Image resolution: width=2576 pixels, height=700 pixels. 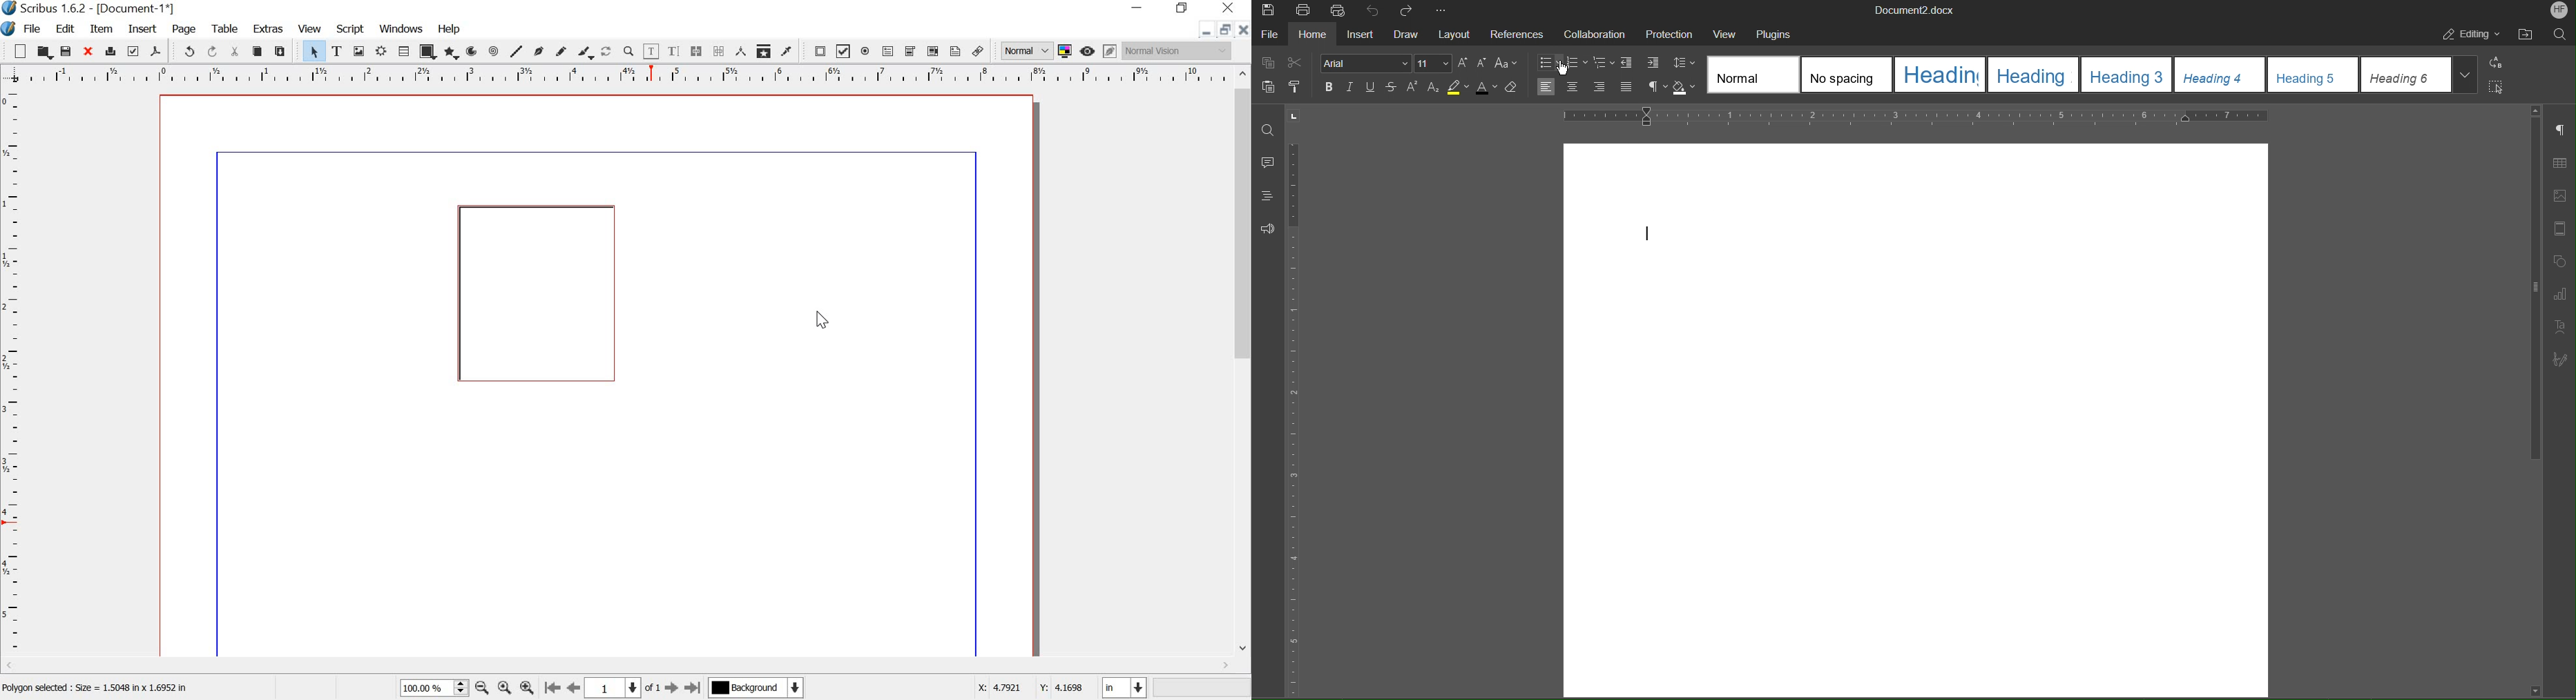 What do you see at coordinates (528, 686) in the screenshot?
I see `zoom in` at bounding box center [528, 686].